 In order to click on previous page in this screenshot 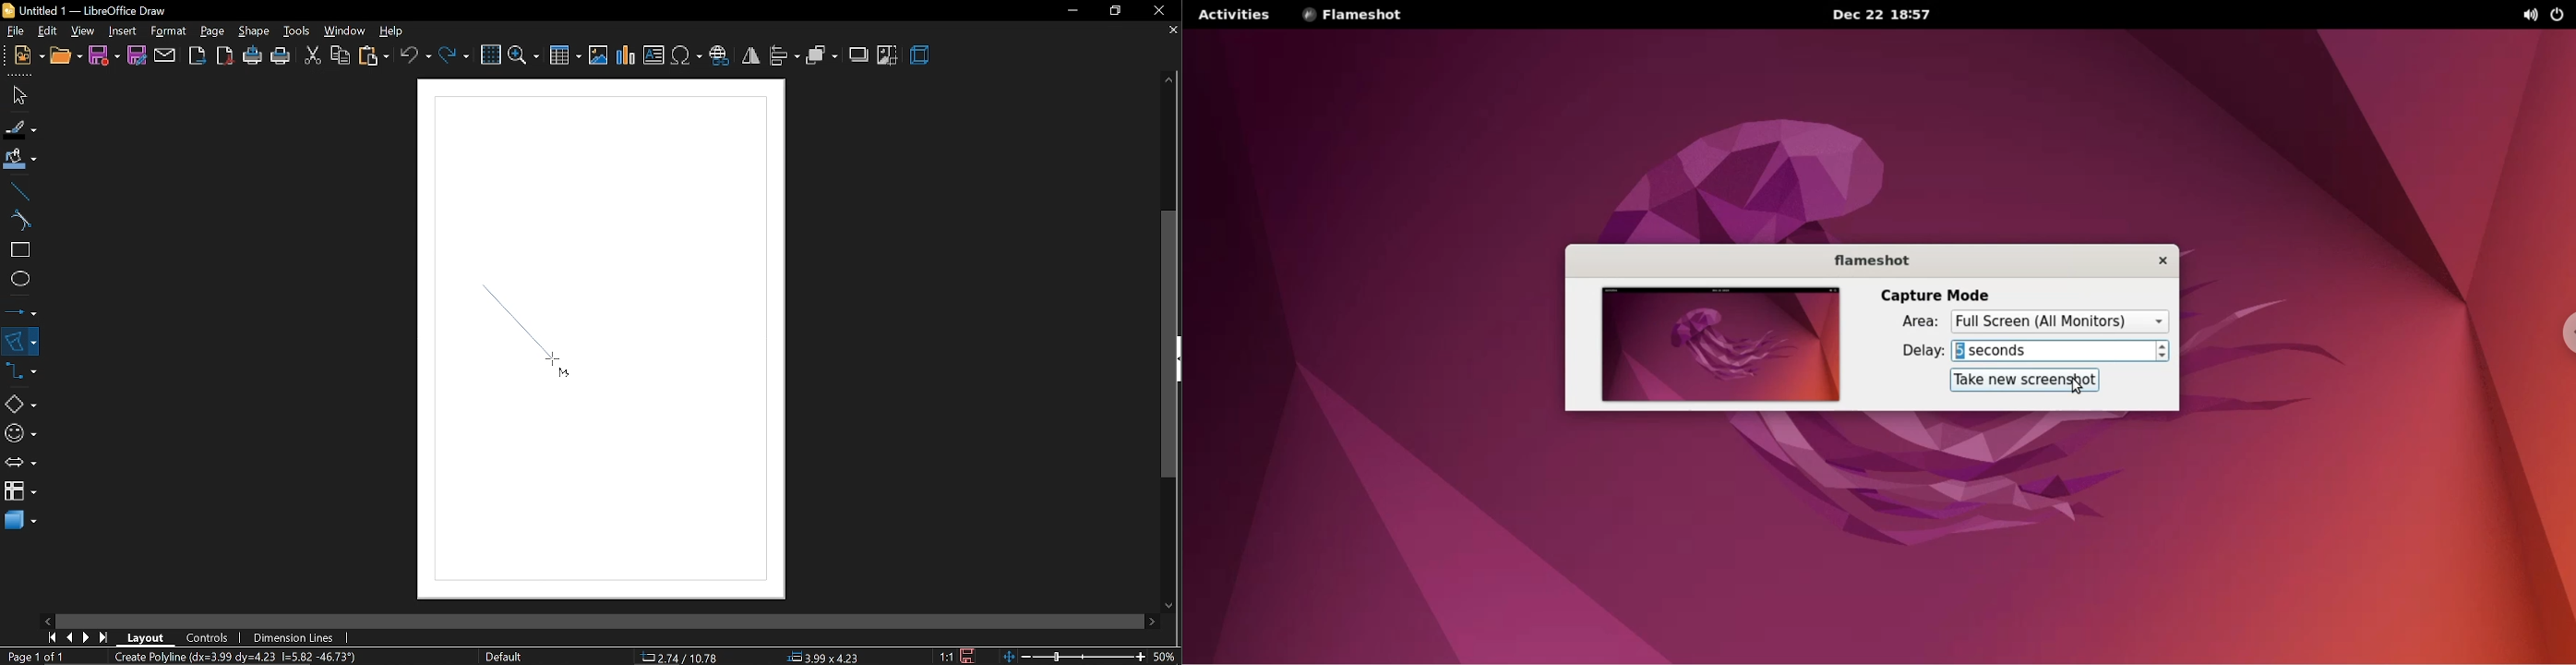, I will do `click(71, 636)`.